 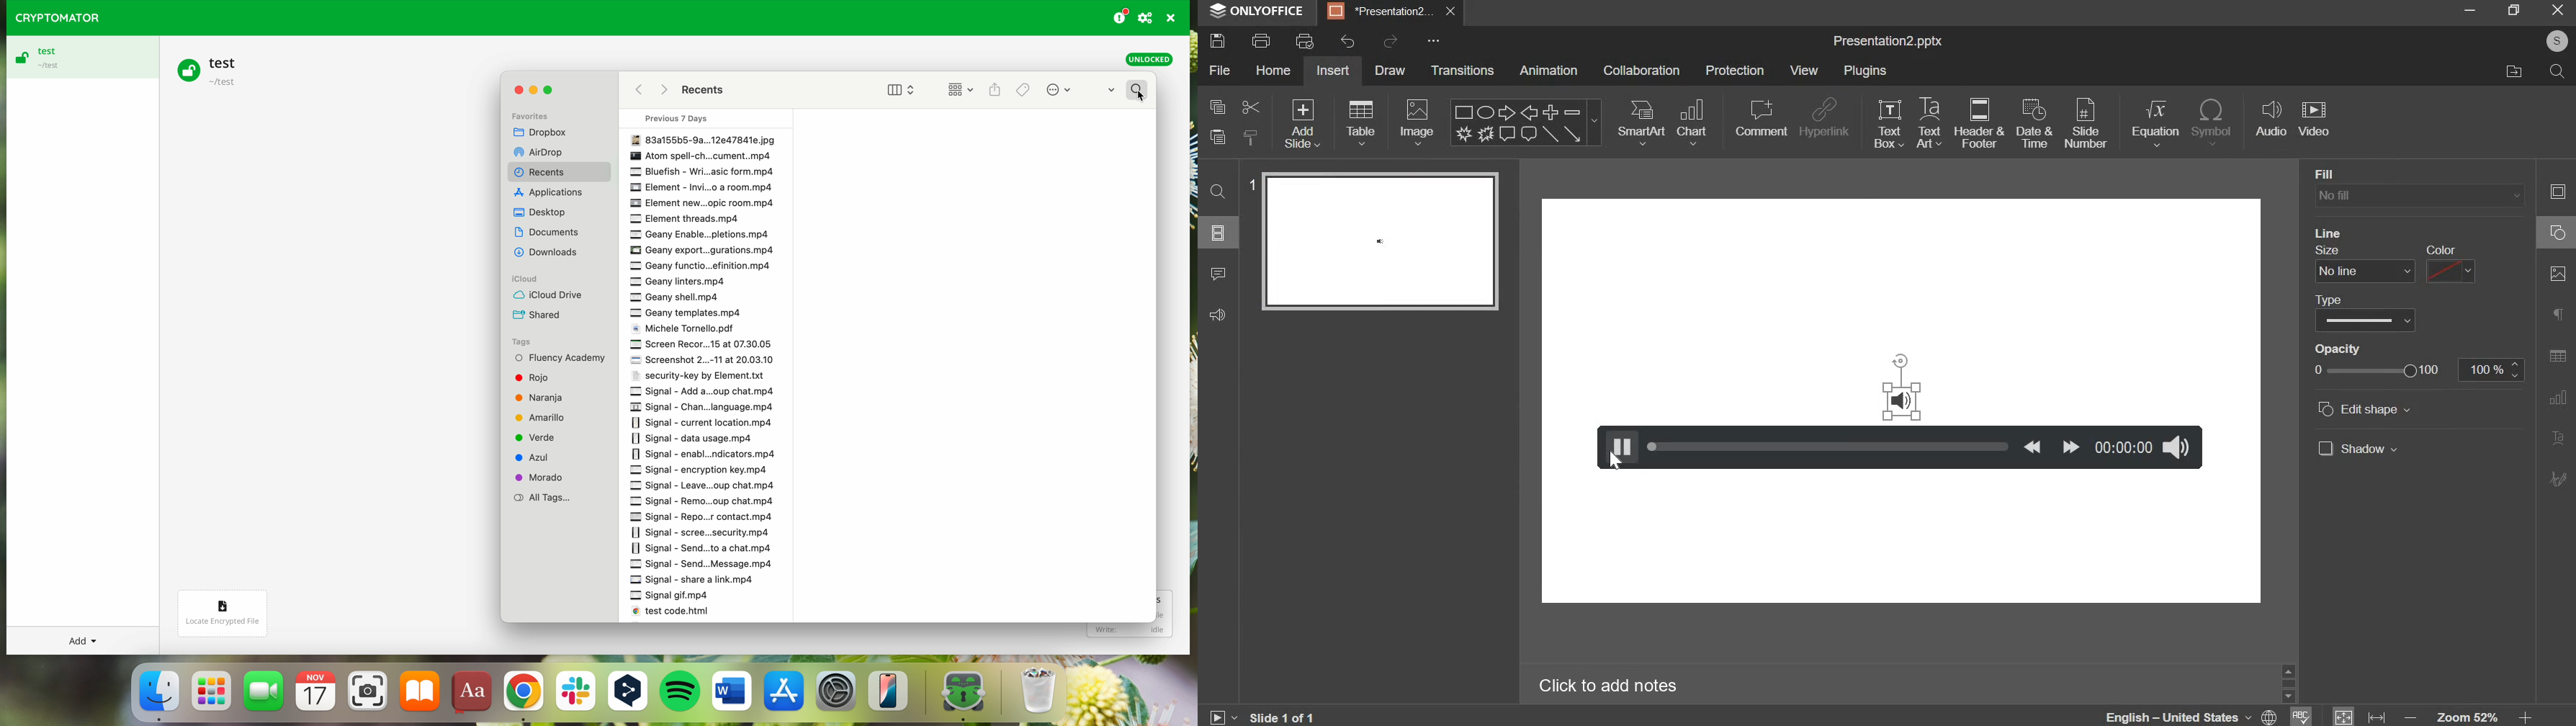 What do you see at coordinates (1262, 41) in the screenshot?
I see `print` at bounding box center [1262, 41].